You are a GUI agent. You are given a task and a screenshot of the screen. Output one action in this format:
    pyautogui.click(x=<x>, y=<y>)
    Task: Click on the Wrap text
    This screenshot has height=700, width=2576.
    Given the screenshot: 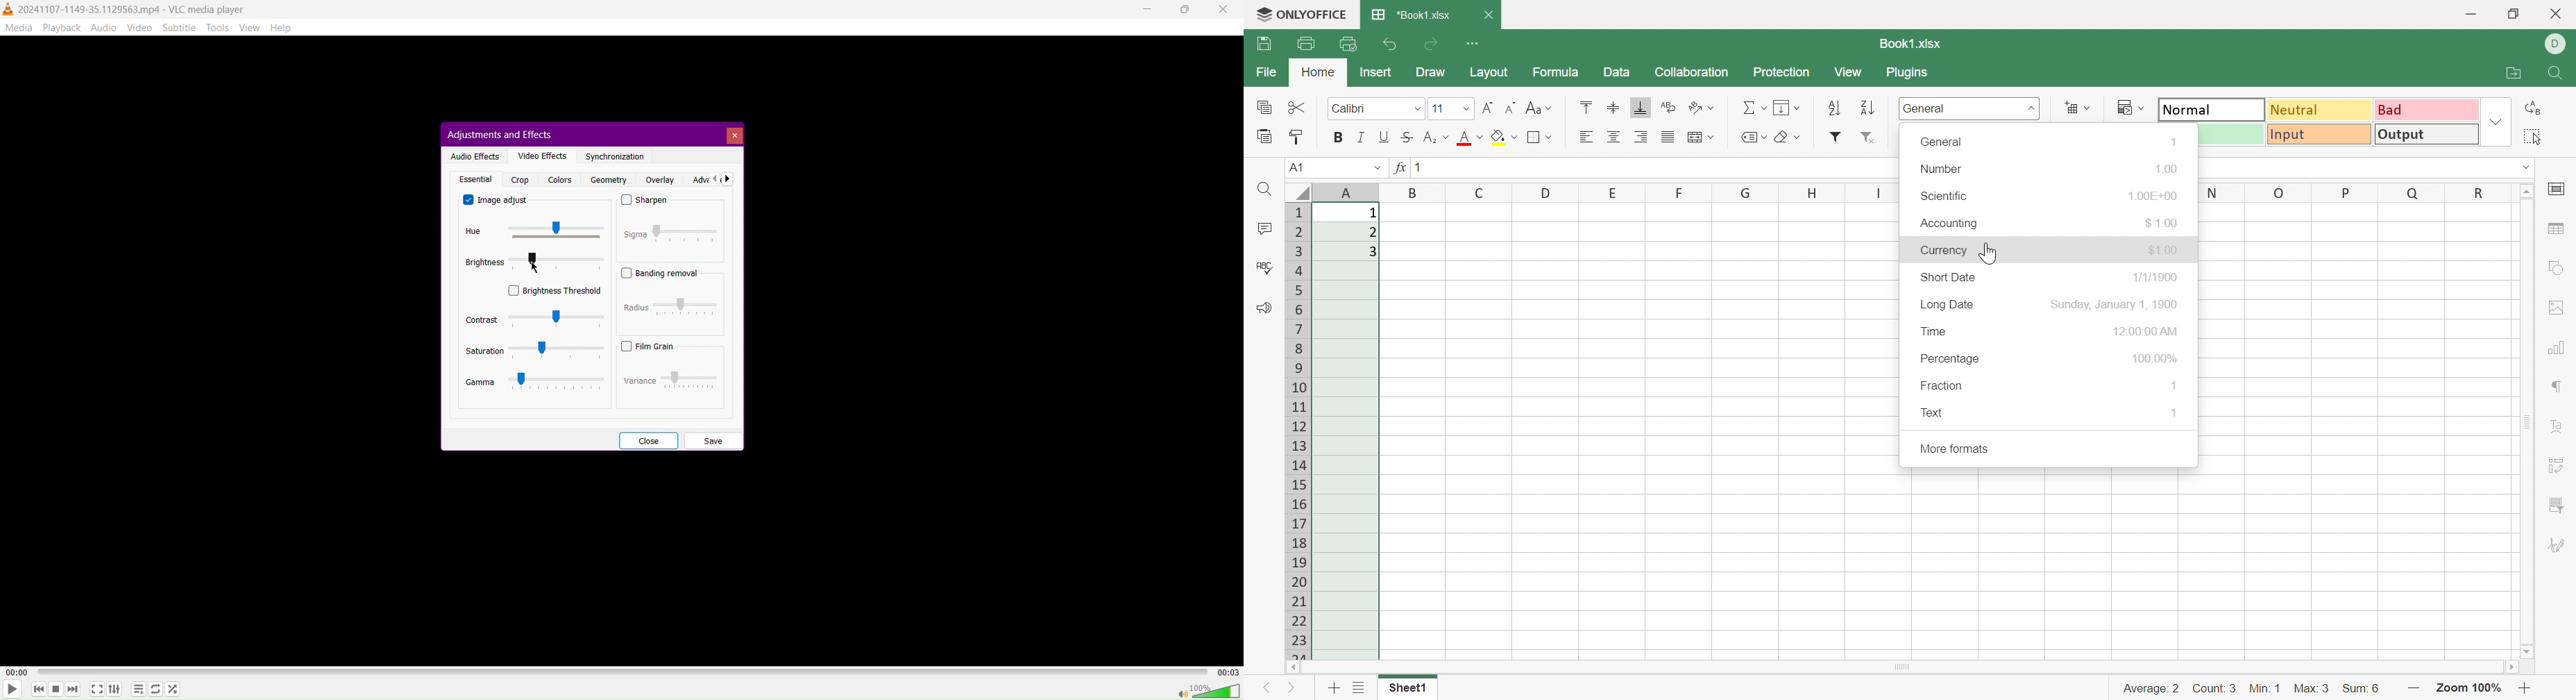 What is the action you would take?
    pyautogui.click(x=1670, y=106)
    